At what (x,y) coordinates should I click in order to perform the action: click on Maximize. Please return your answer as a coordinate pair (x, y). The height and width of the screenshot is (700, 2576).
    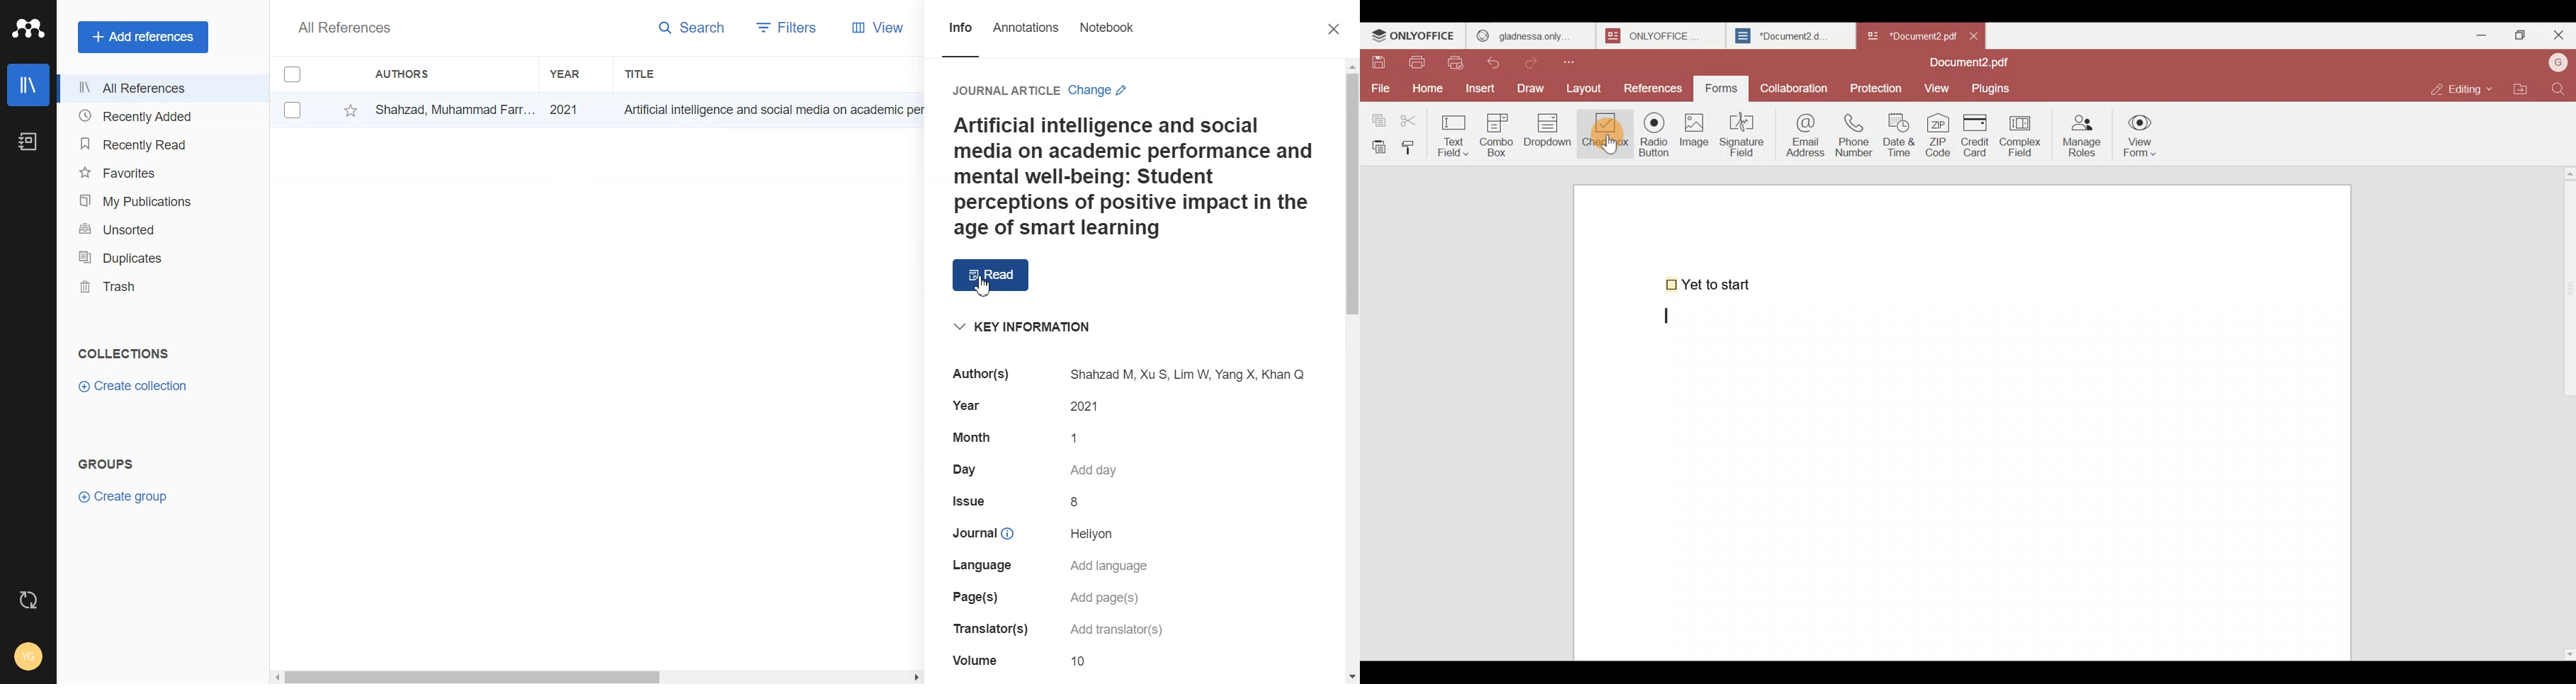
    Looking at the image, I should click on (2518, 34).